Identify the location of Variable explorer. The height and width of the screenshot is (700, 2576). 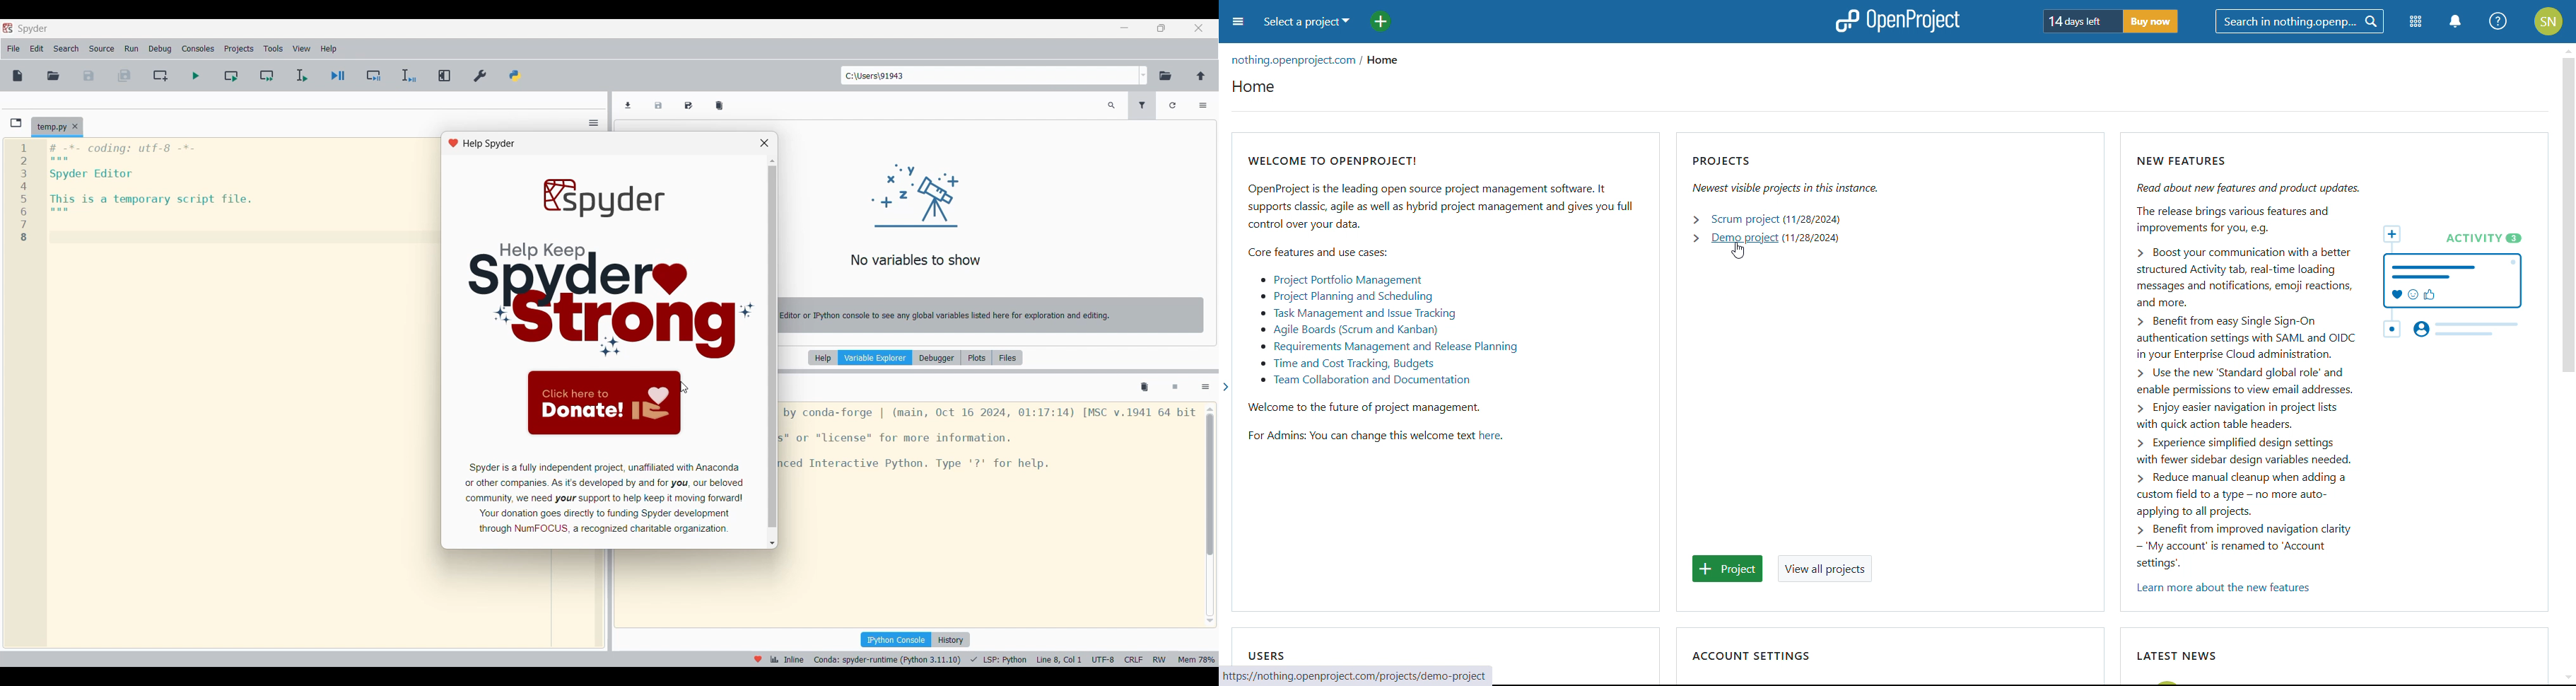
(876, 358).